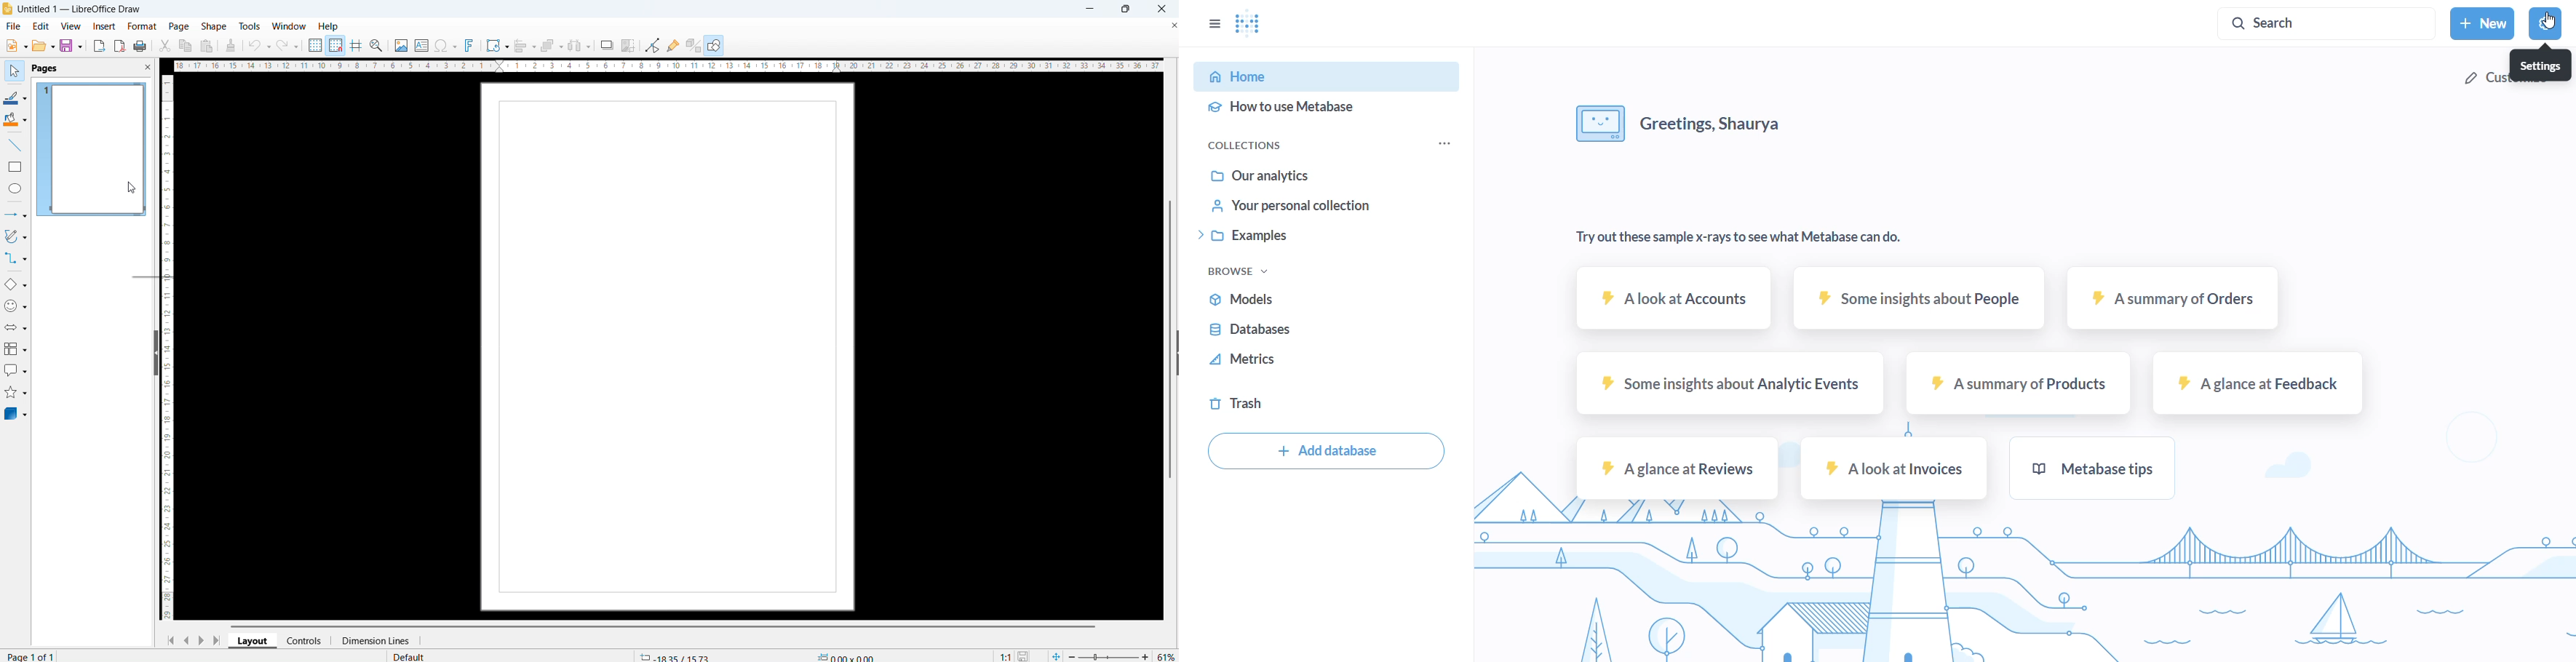 Image resolution: width=2576 pixels, height=672 pixels. Describe the element at coordinates (1260, 26) in the screenshot. I see `LOGO` at that location.